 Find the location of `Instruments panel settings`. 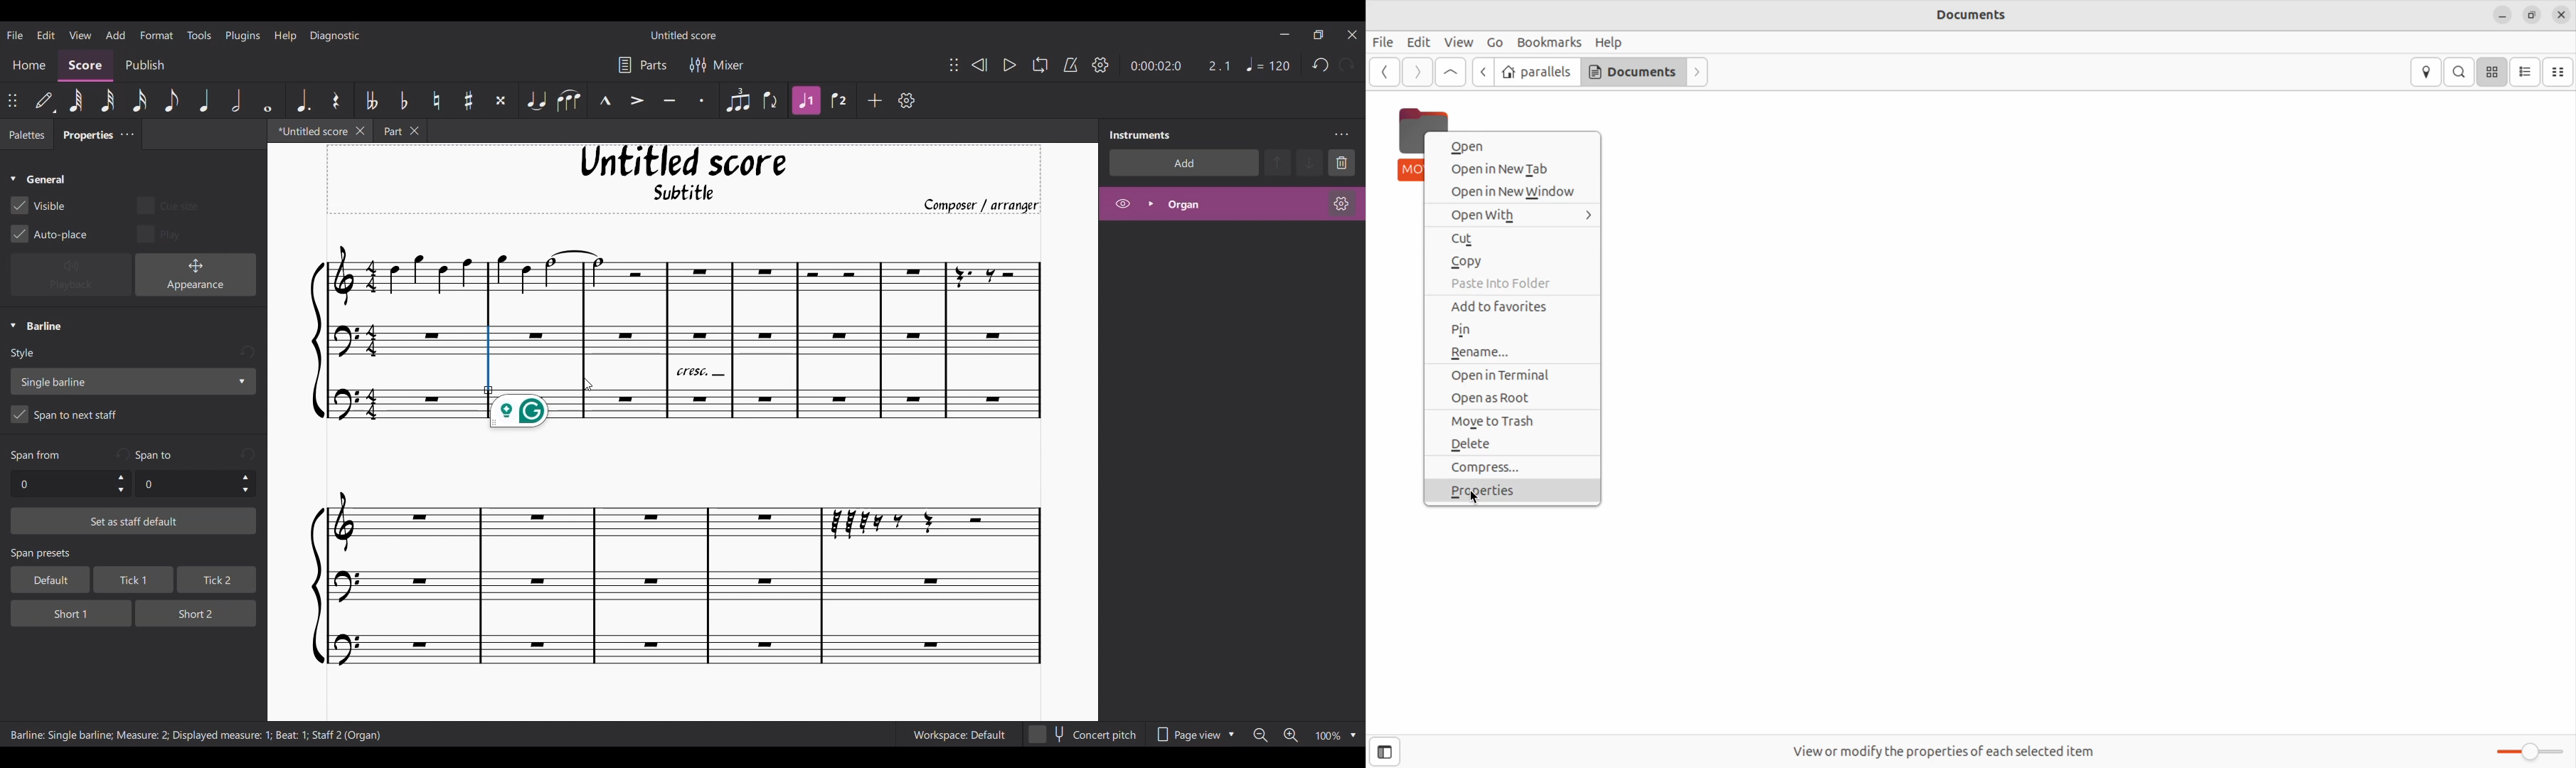

Instruments panel settings is located at coordinates (1341, 134).